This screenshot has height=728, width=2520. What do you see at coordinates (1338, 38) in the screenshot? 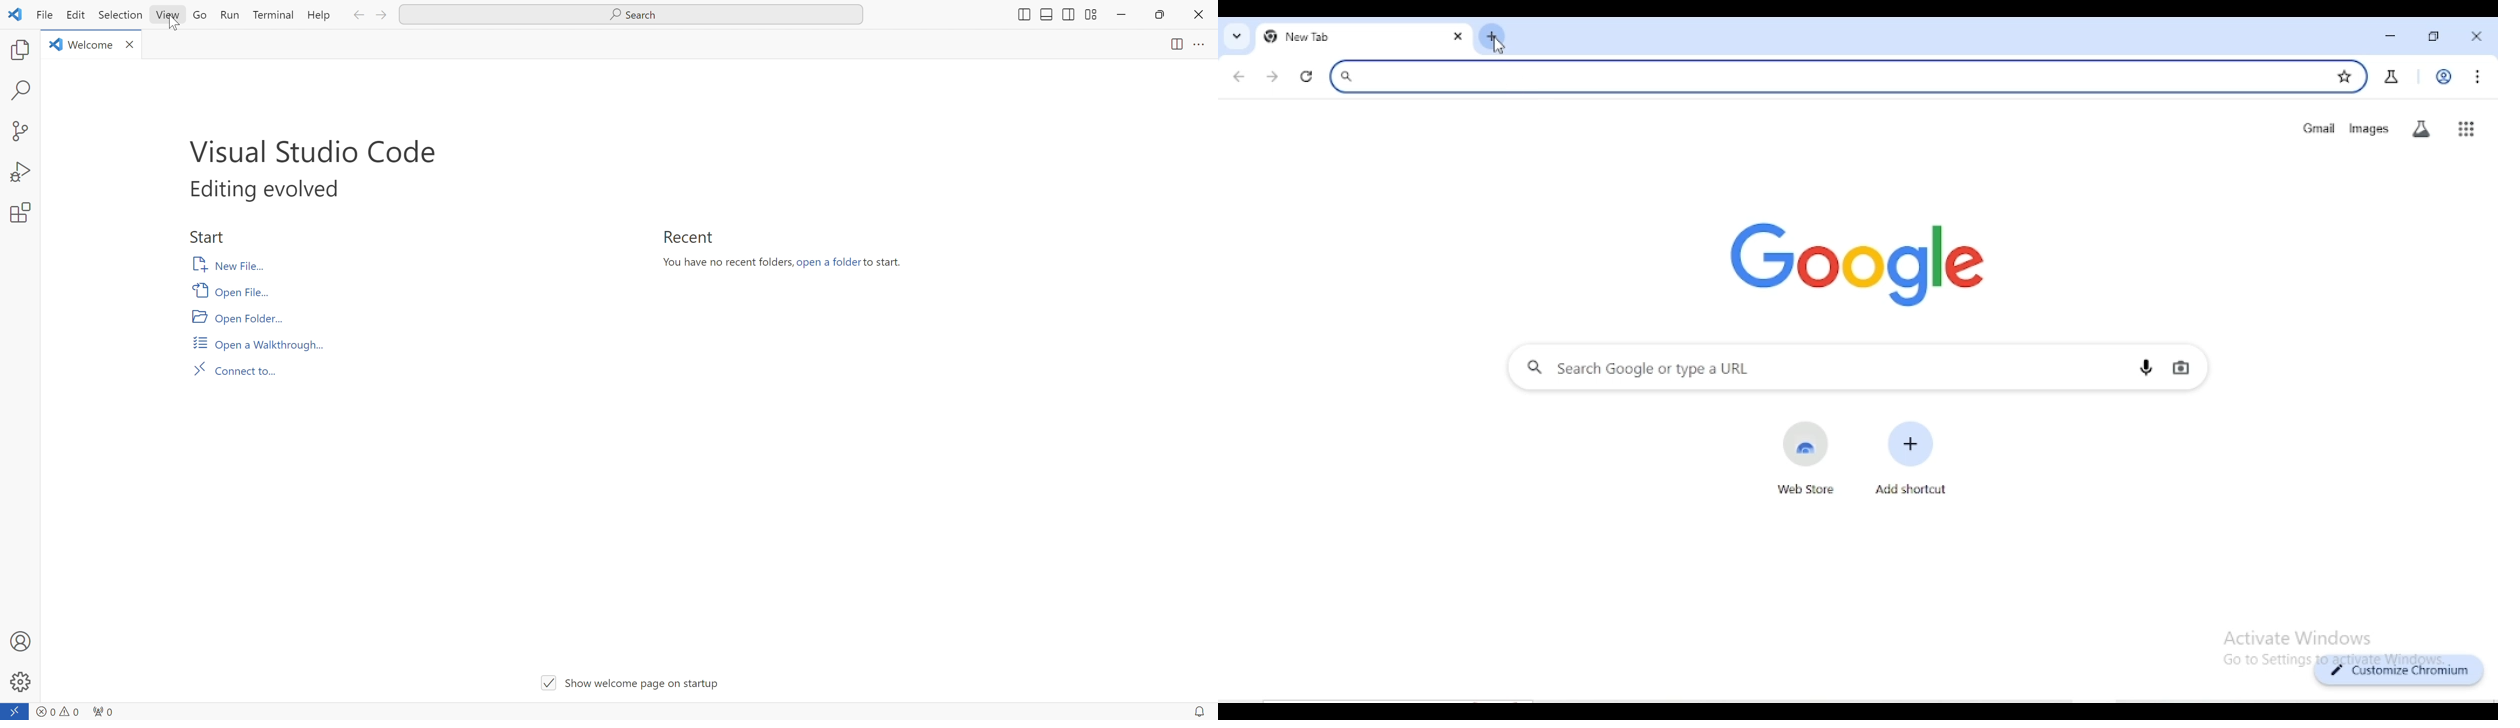
I see `new tab` at bounding box center [1338, 38].